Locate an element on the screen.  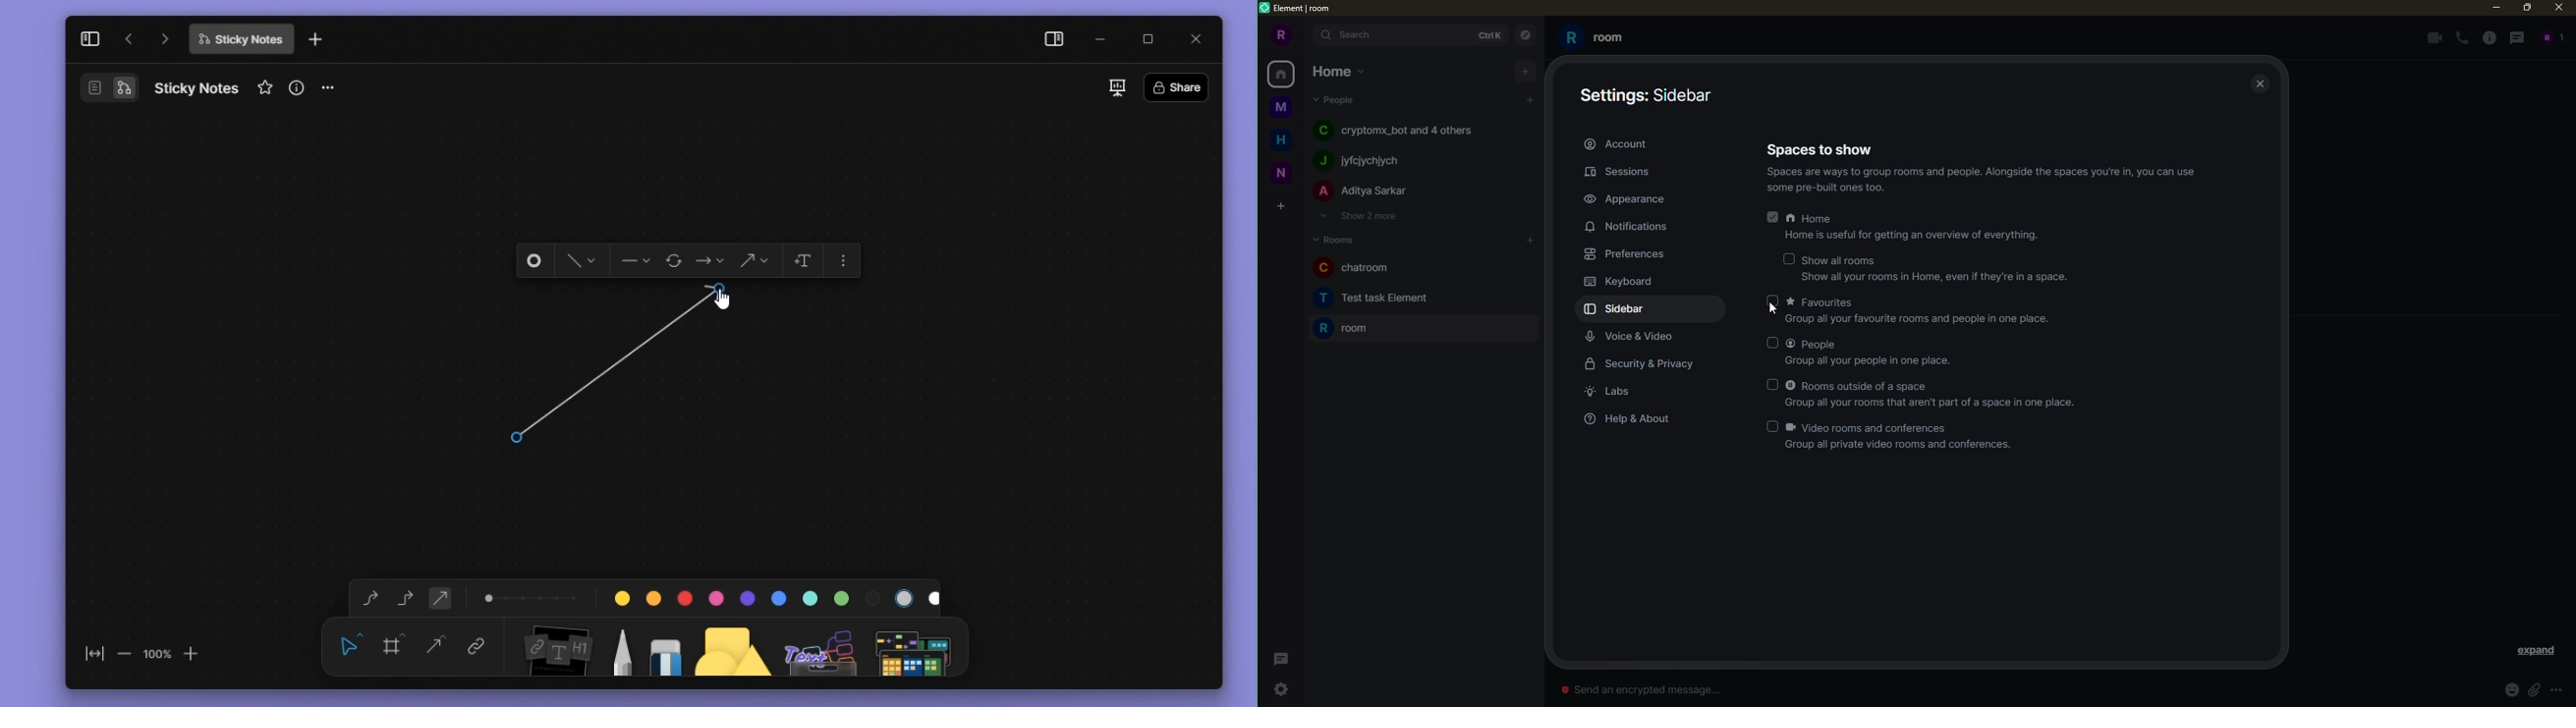
C  cryptomx bot and 4 others is located at coordinates (1400, 131).